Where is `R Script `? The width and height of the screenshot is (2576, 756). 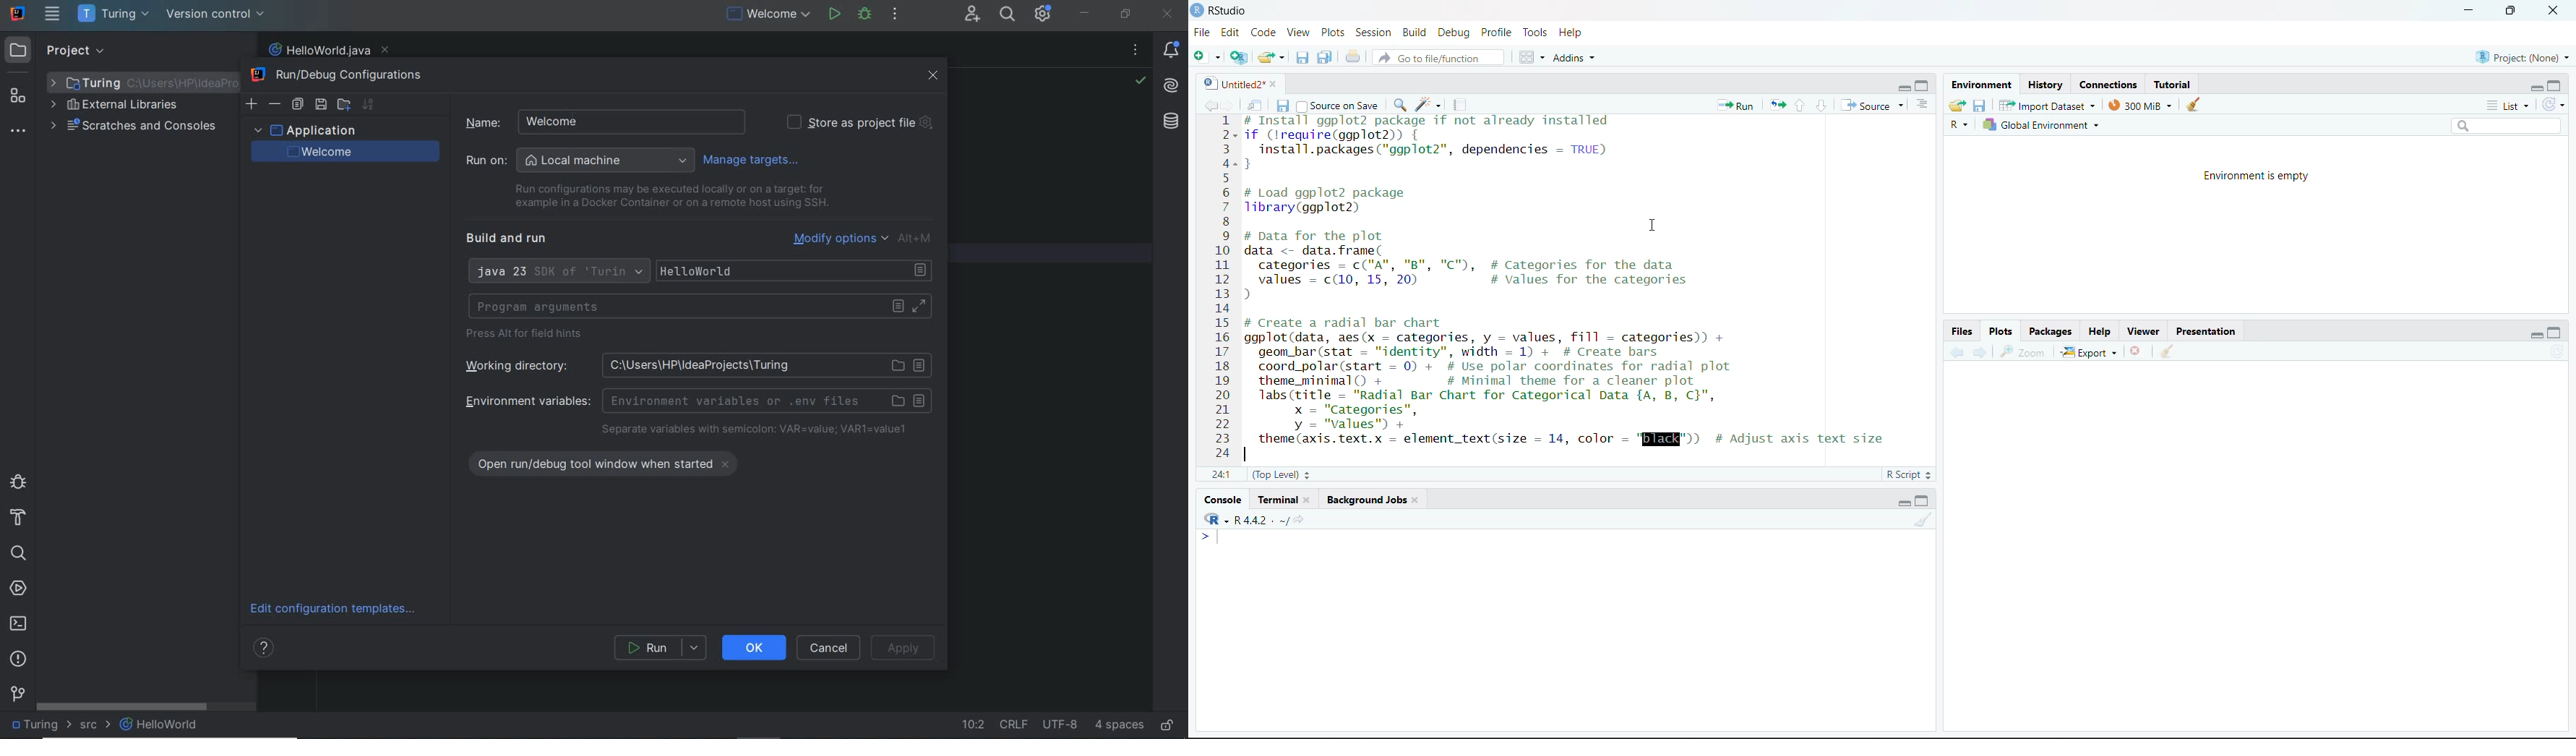
R Script  is located at coordinates (1903, 474).